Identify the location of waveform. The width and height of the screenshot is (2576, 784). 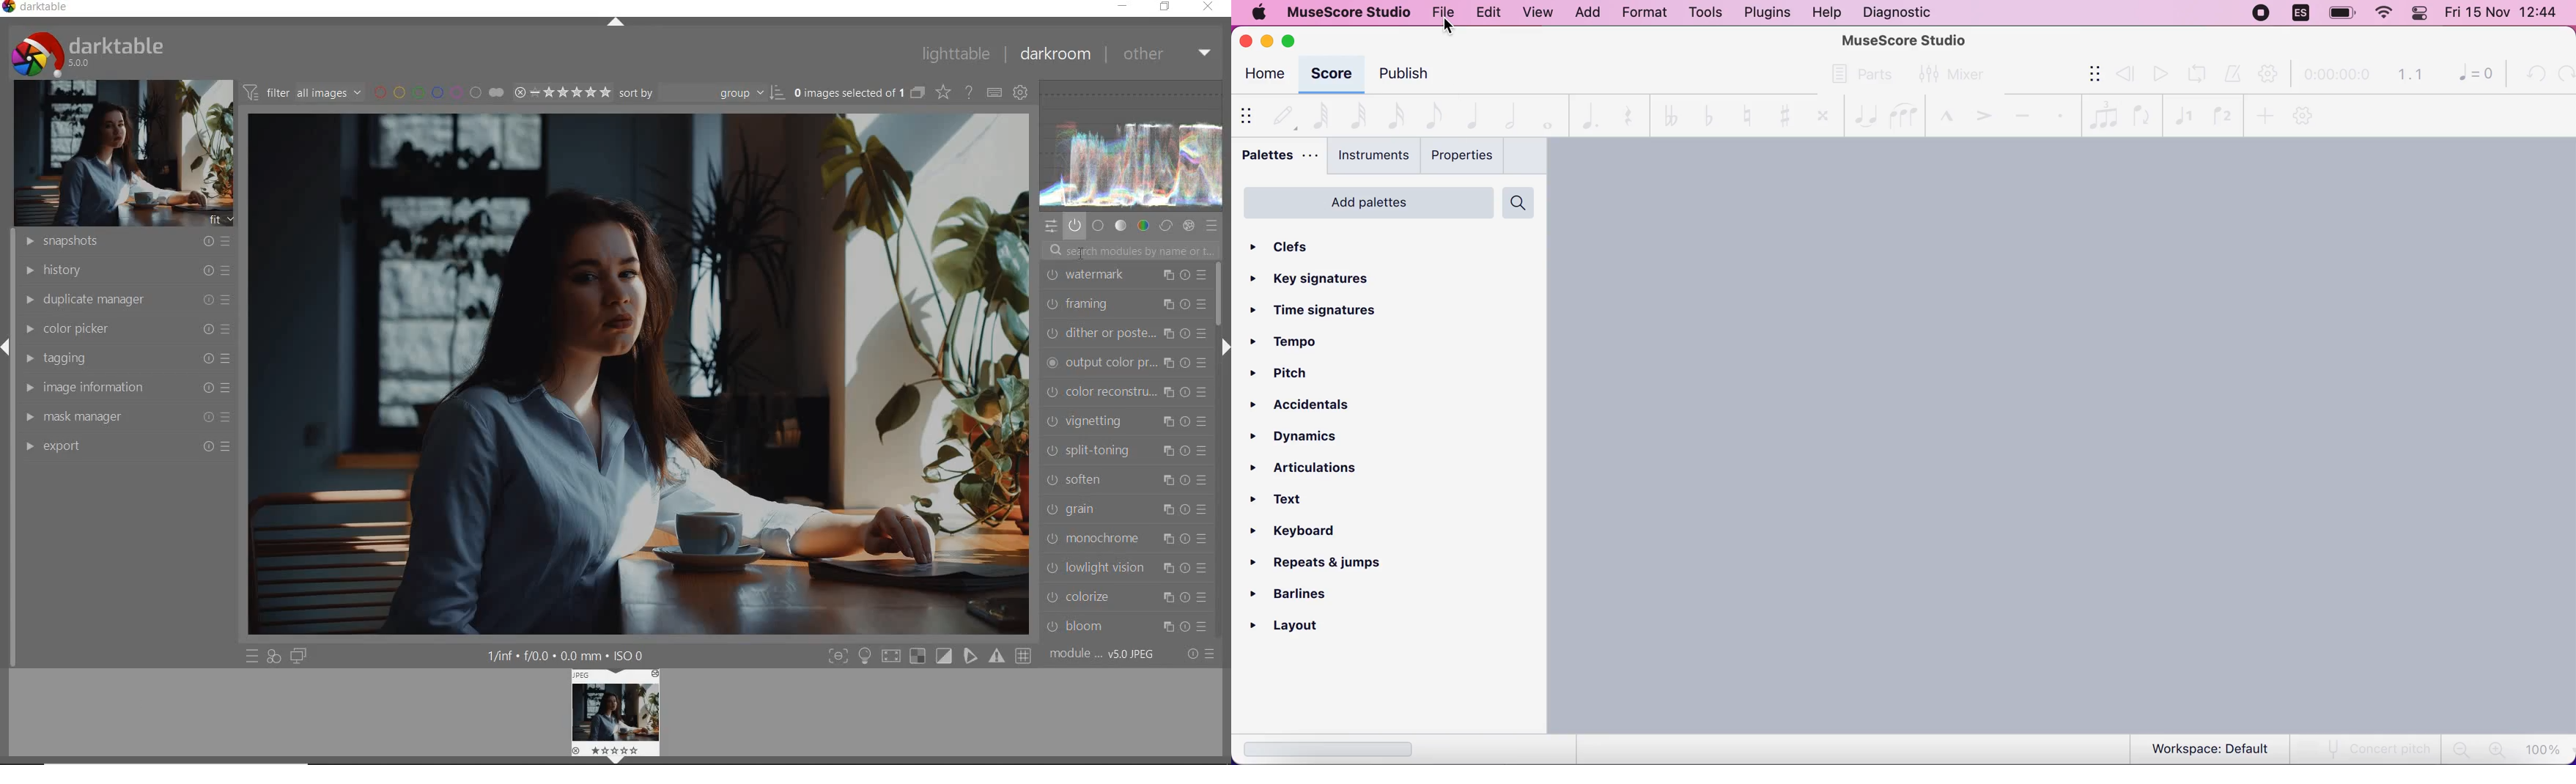
(1135, 145).